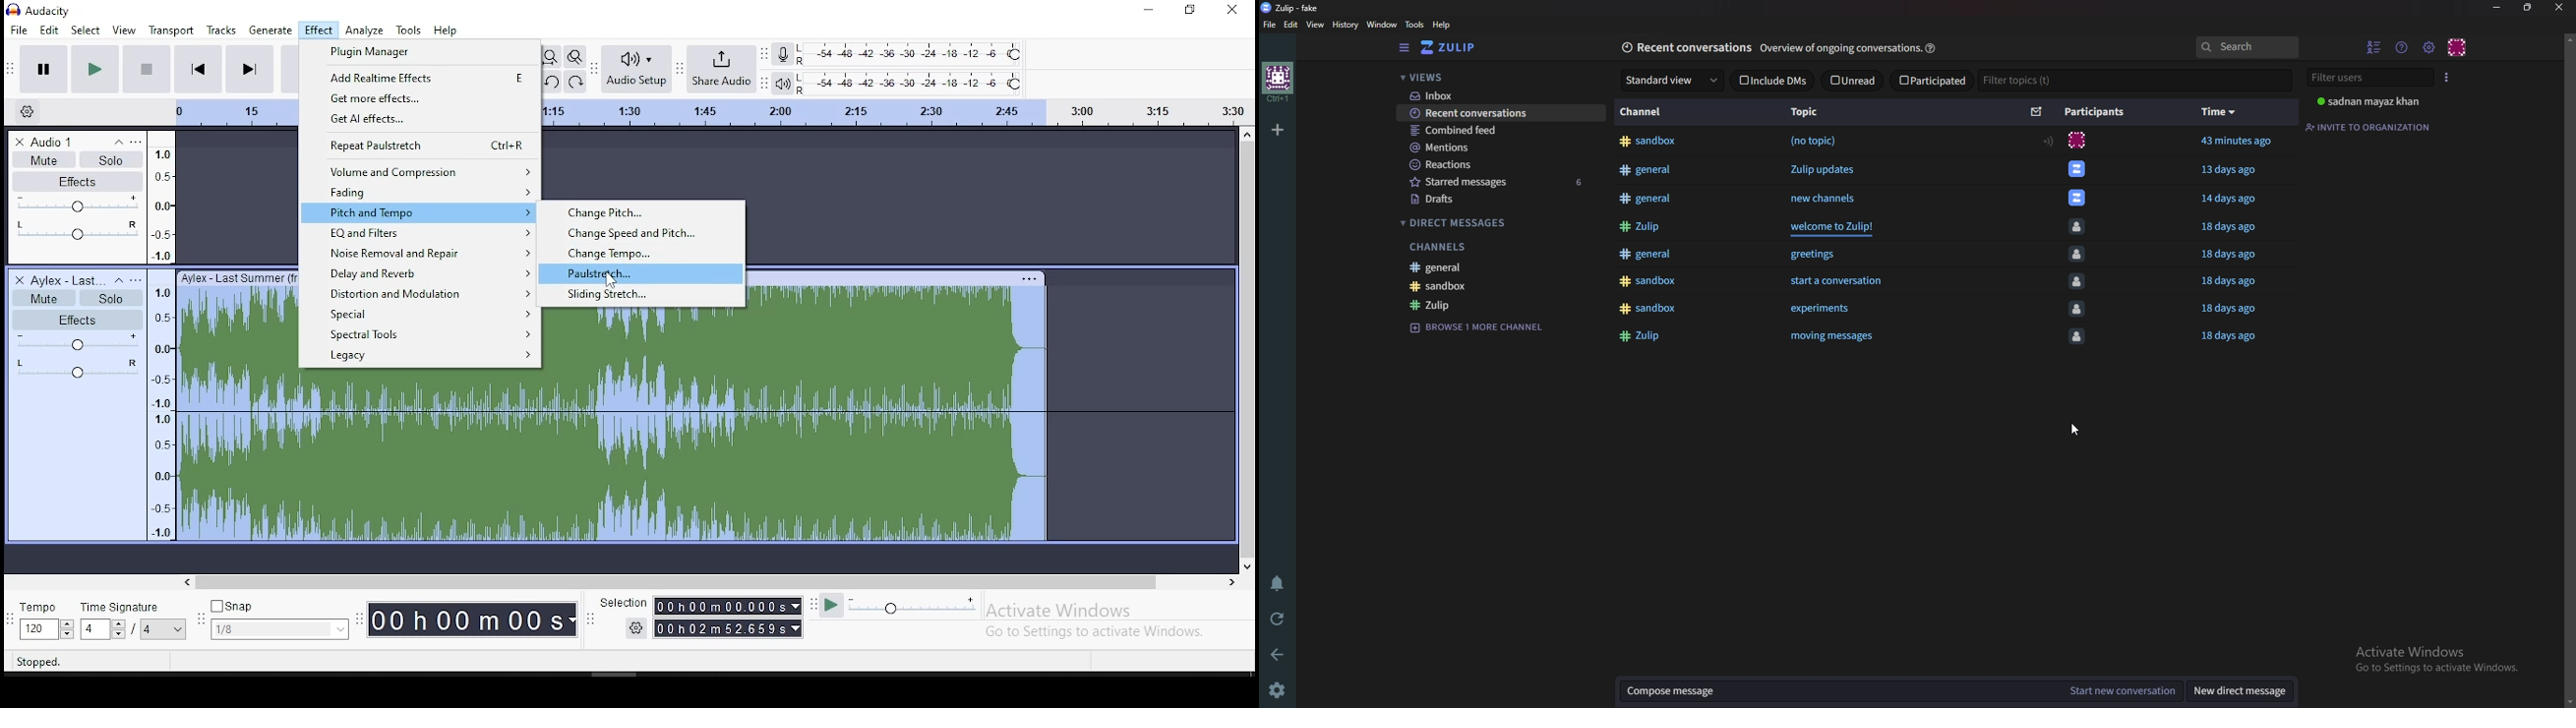 This screenshot has height=728, width=2576. Describe the element at coordinates (1498, 221) in the screenshot. I see `Direct messages` at that location.